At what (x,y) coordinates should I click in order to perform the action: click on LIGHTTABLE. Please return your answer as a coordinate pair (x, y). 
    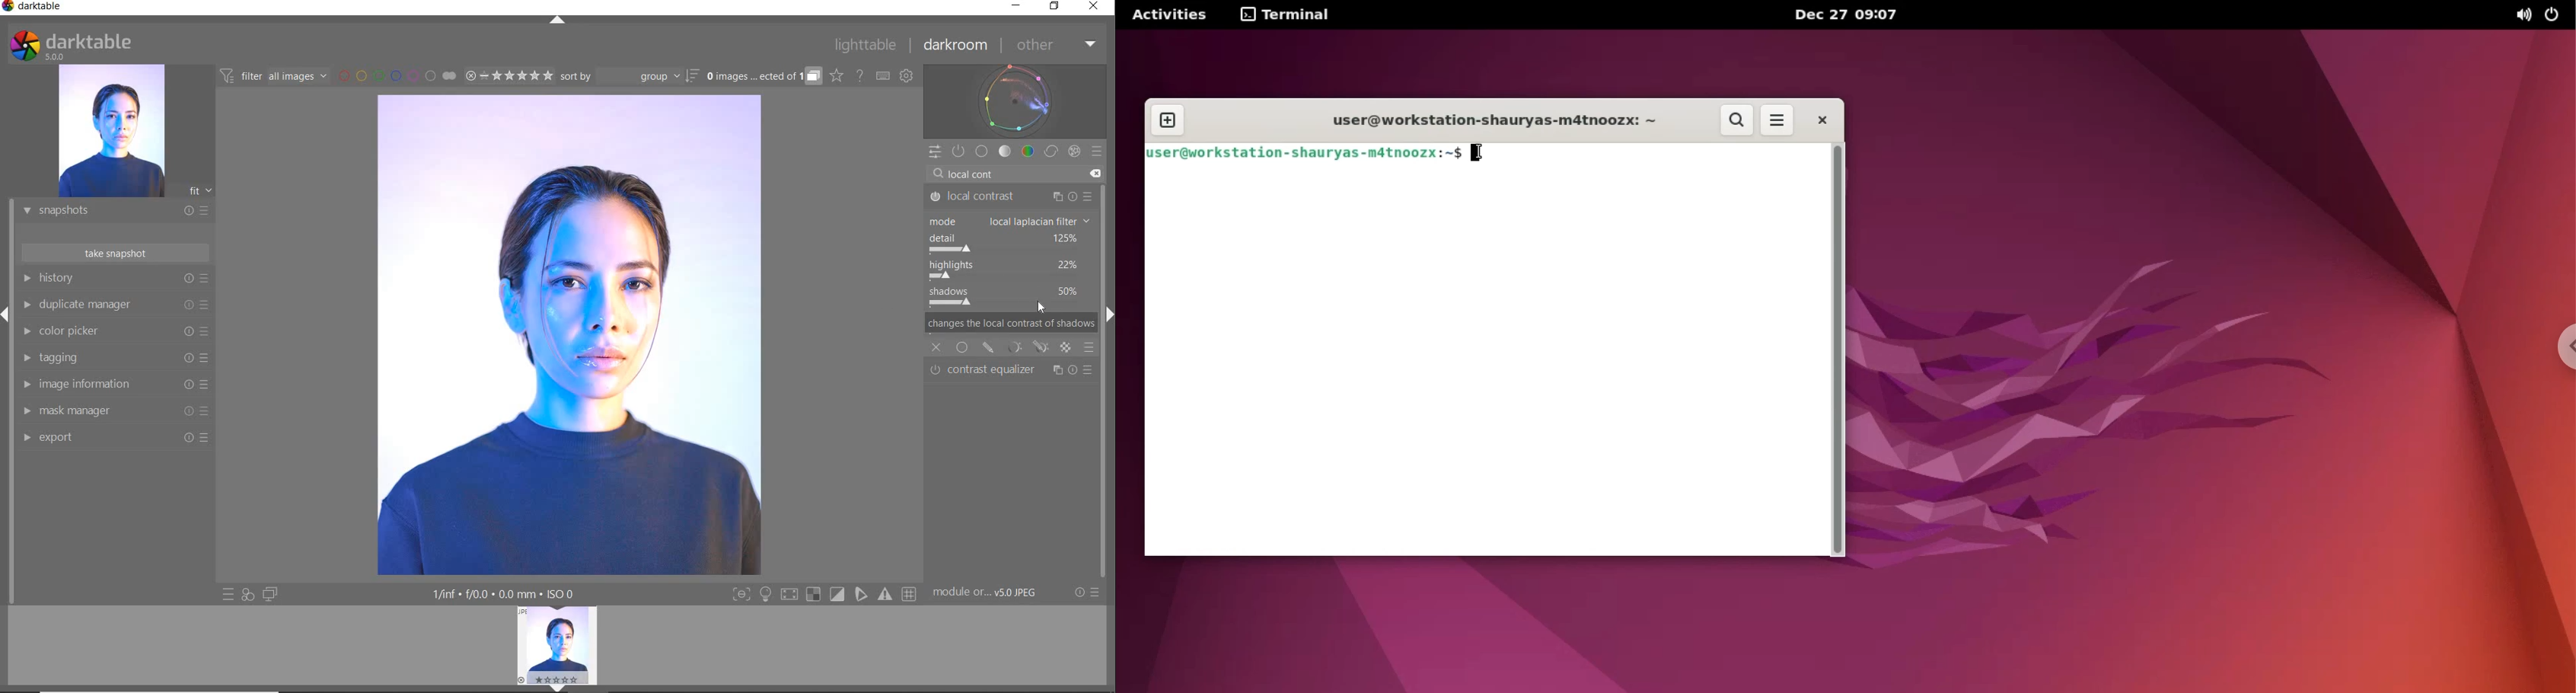
    Looking at the image, I should click on (866, 47).